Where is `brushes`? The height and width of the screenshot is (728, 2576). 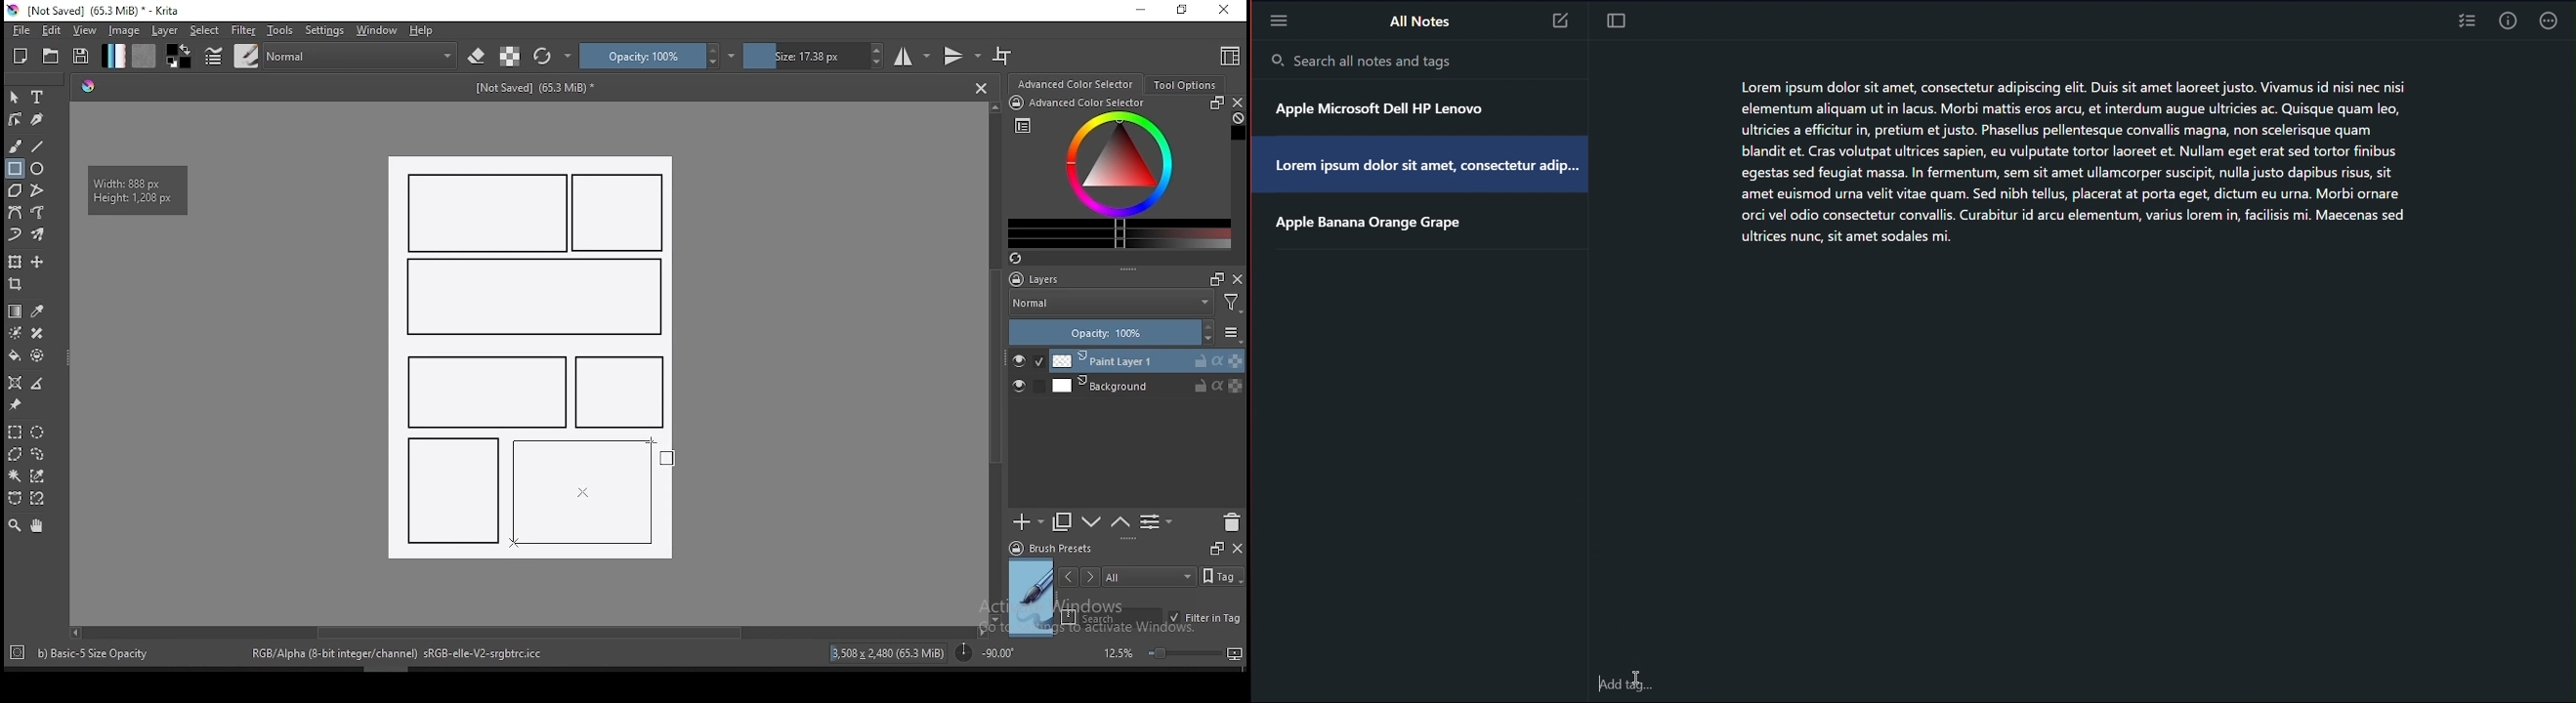 brushes is located at coordinates (246, 56).